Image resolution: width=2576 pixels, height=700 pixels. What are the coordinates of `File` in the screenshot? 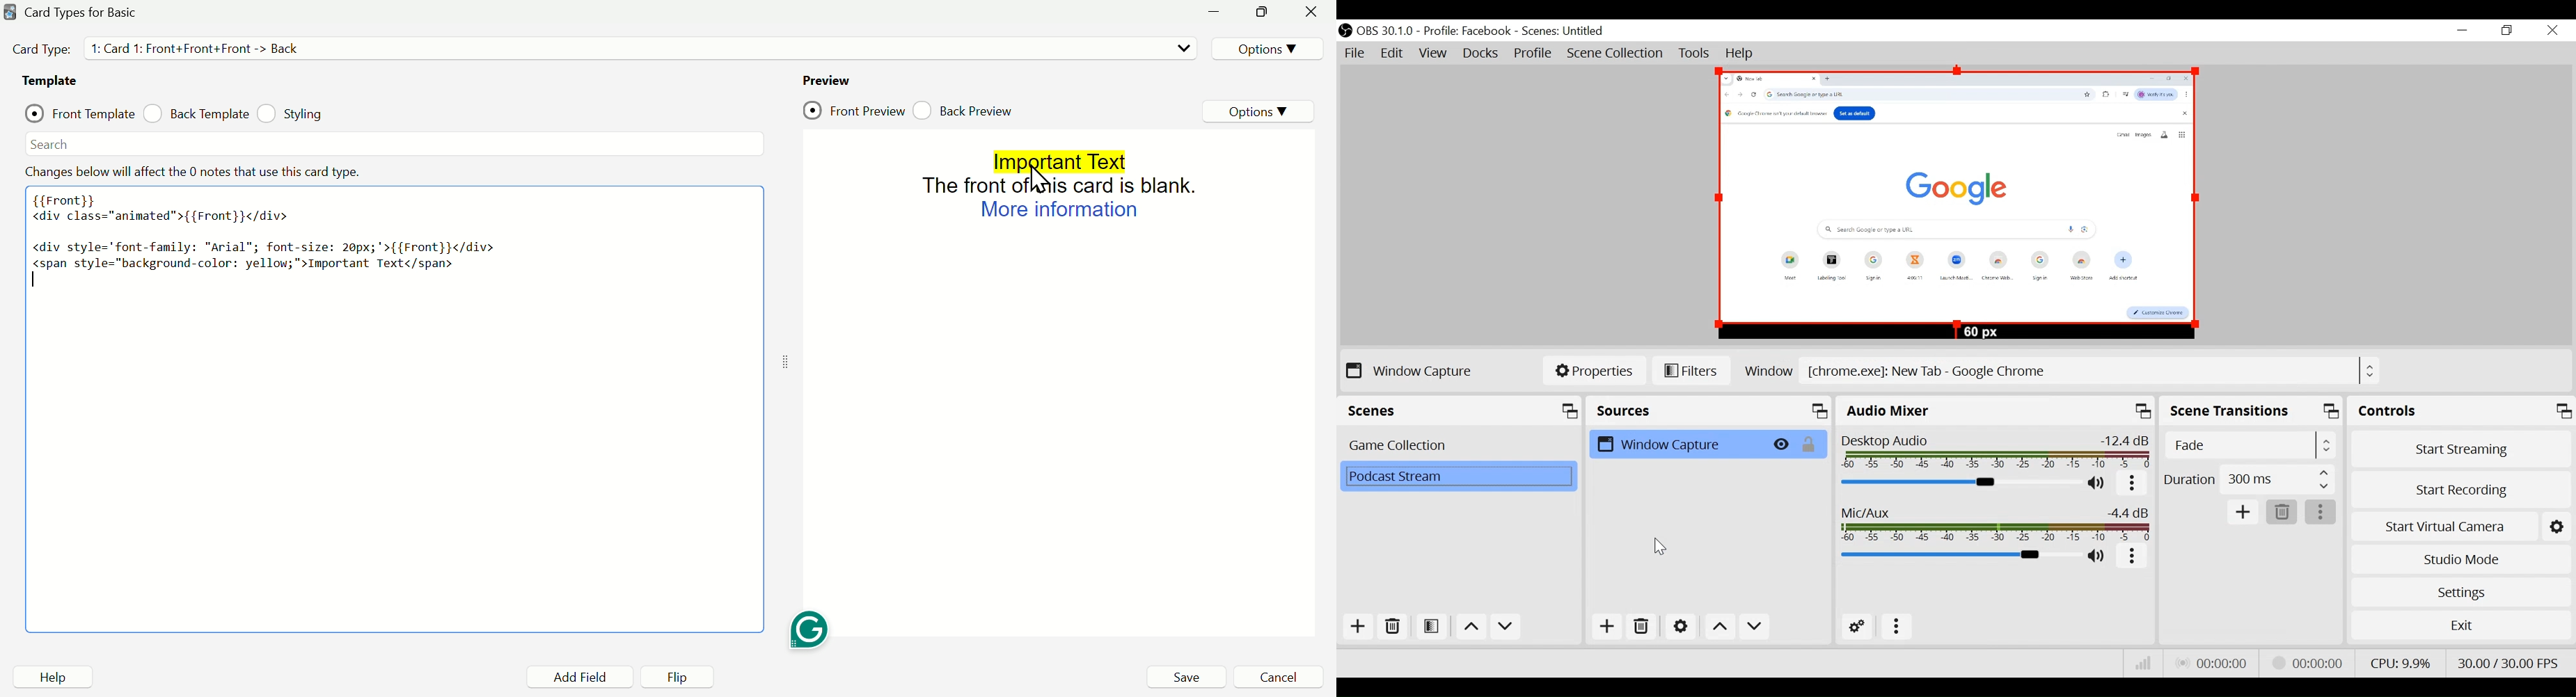 It's located at (1356, 54).